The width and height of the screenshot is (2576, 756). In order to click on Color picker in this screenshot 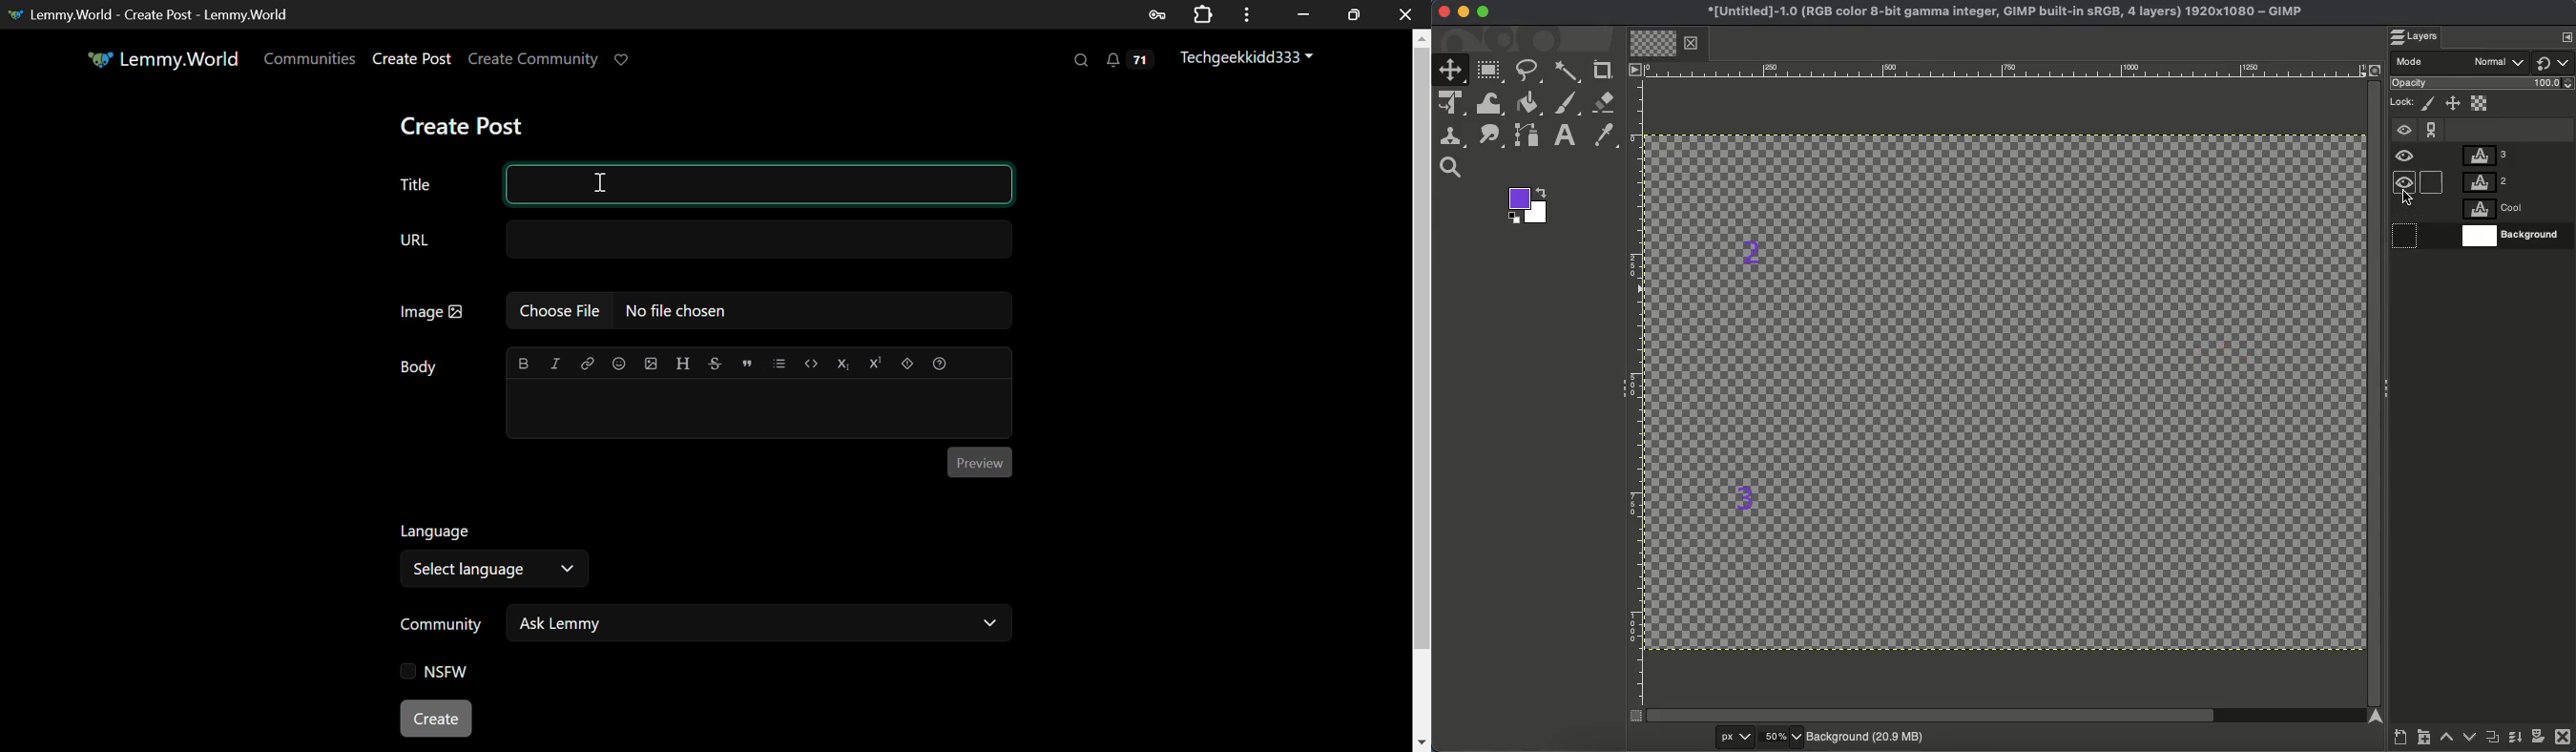, I will do `click(1607, 136)`.